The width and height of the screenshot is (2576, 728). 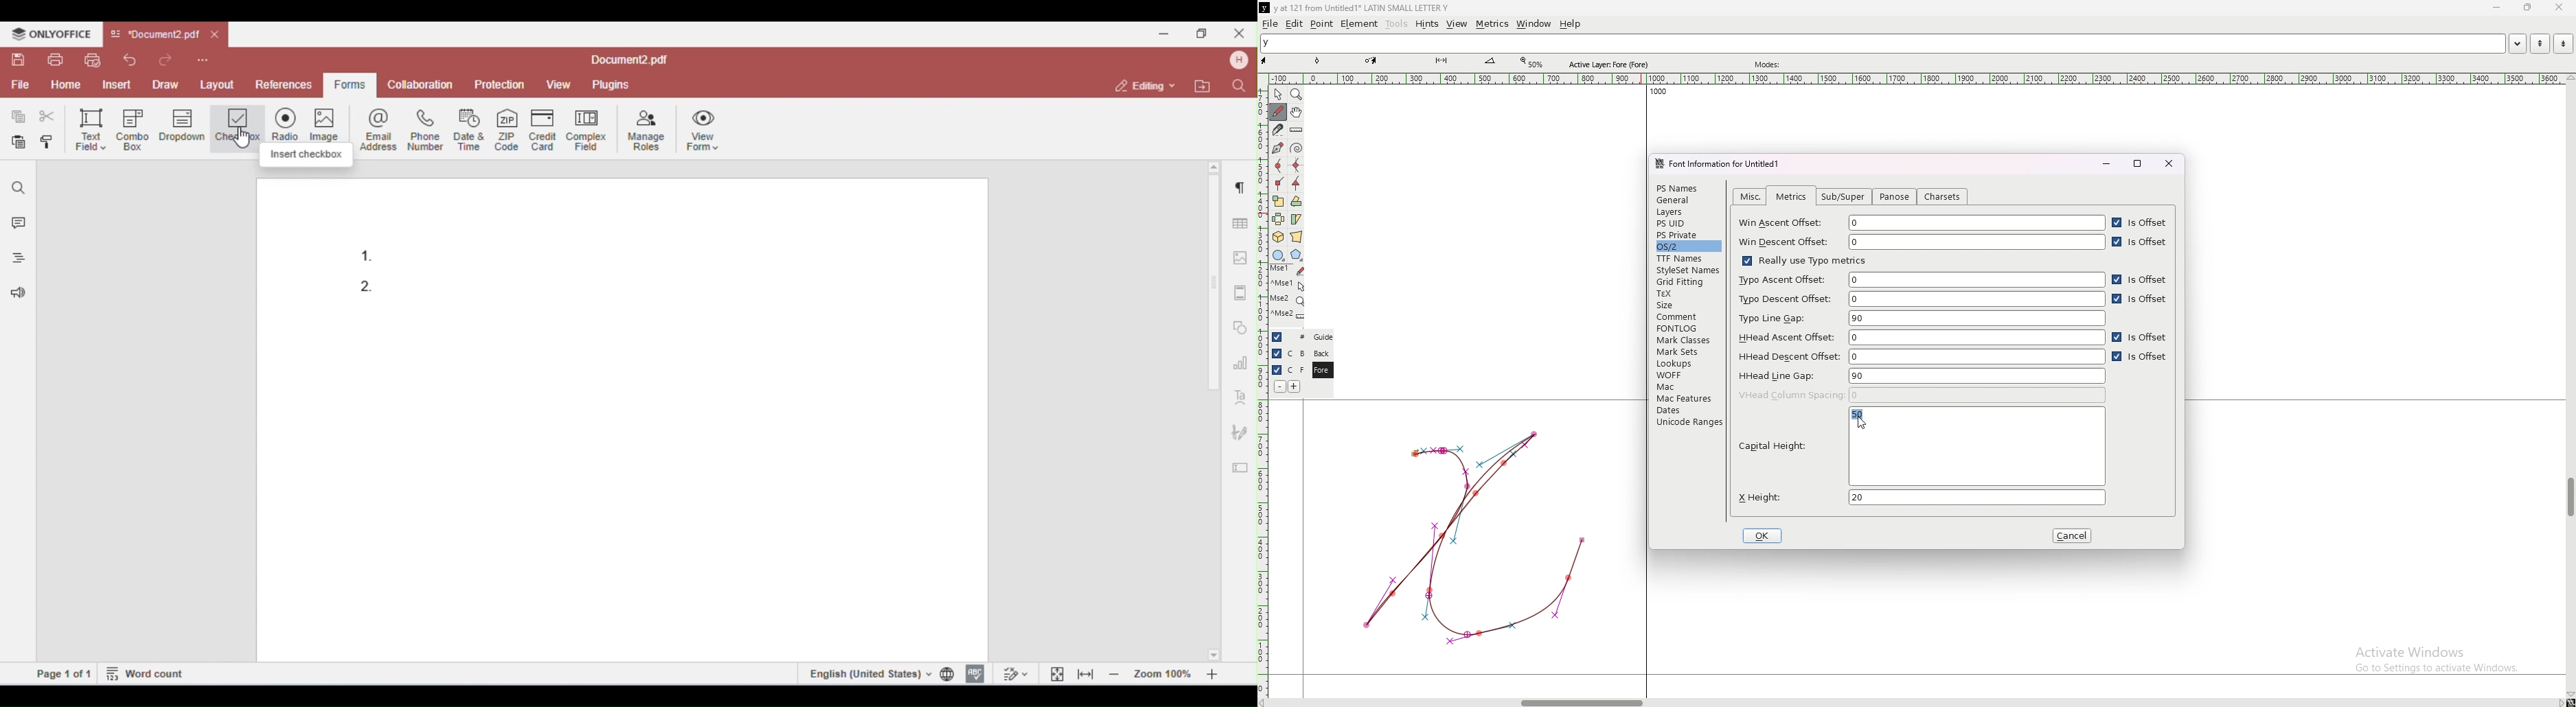 What do you see at coordinates (2527, 8) in the screenshot?
I see `resize` at bounding box center [2527, 8].